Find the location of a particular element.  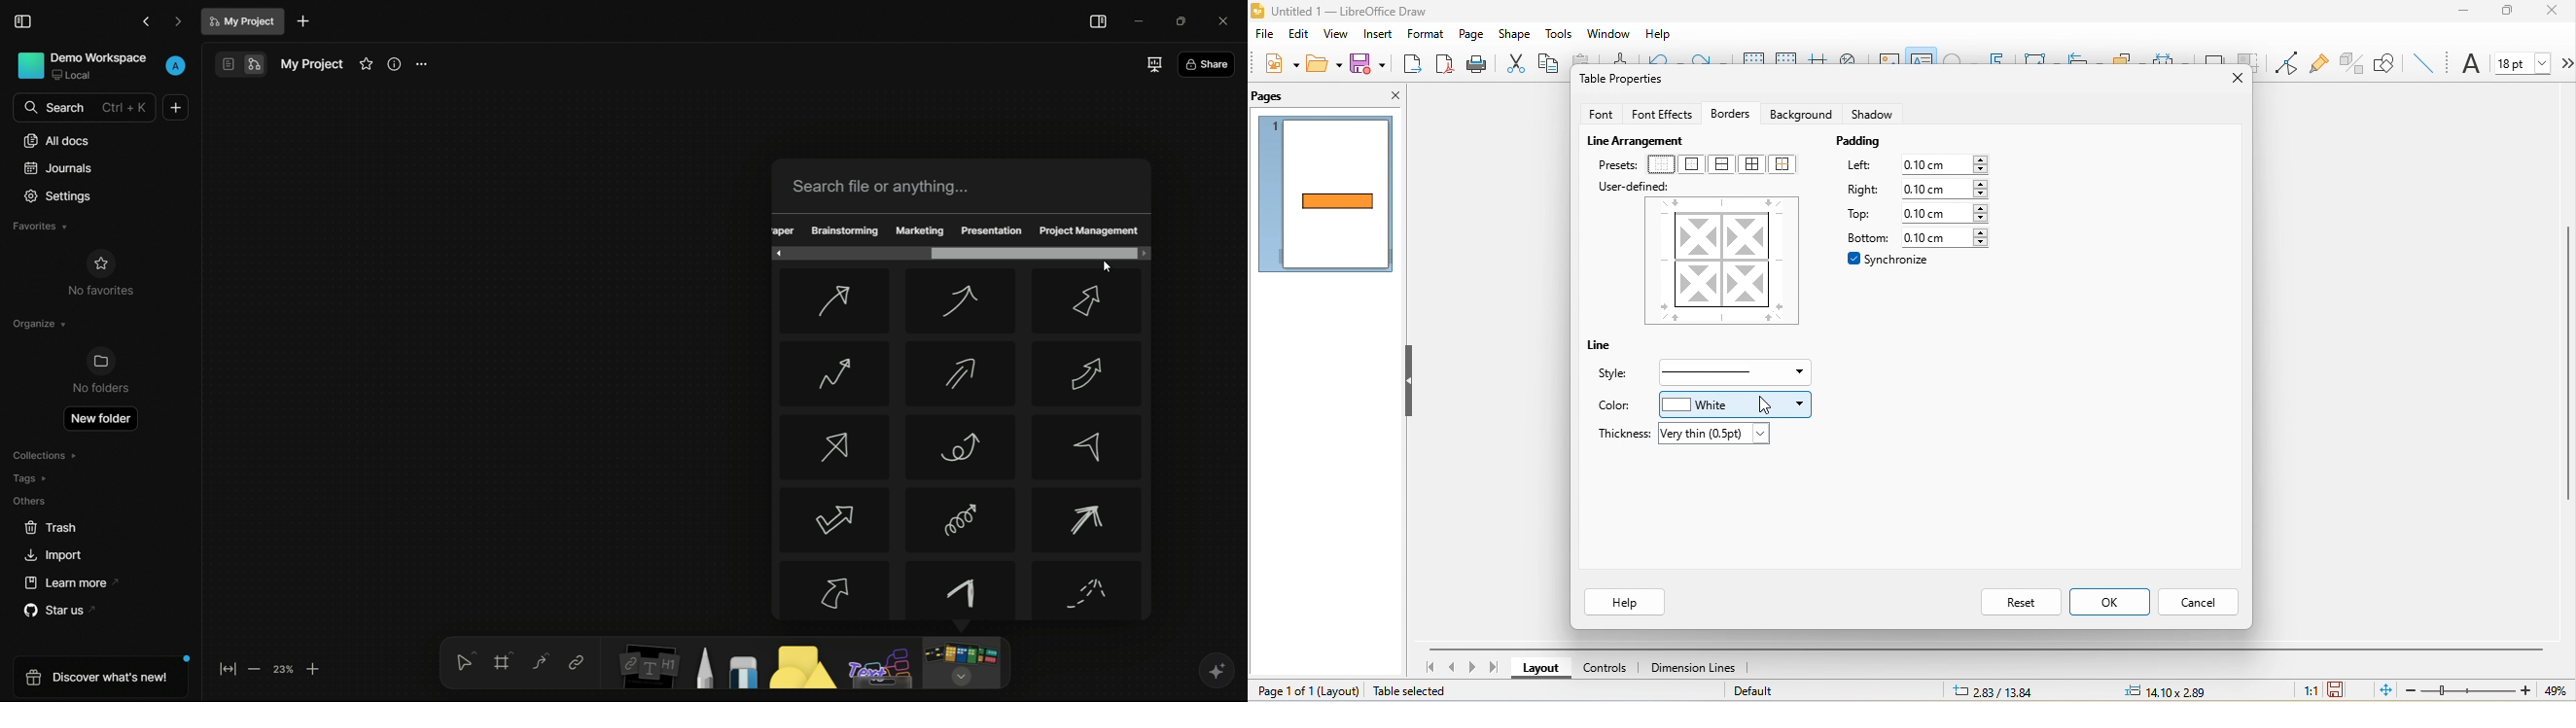

borders is located at coordinates (1735, 110).